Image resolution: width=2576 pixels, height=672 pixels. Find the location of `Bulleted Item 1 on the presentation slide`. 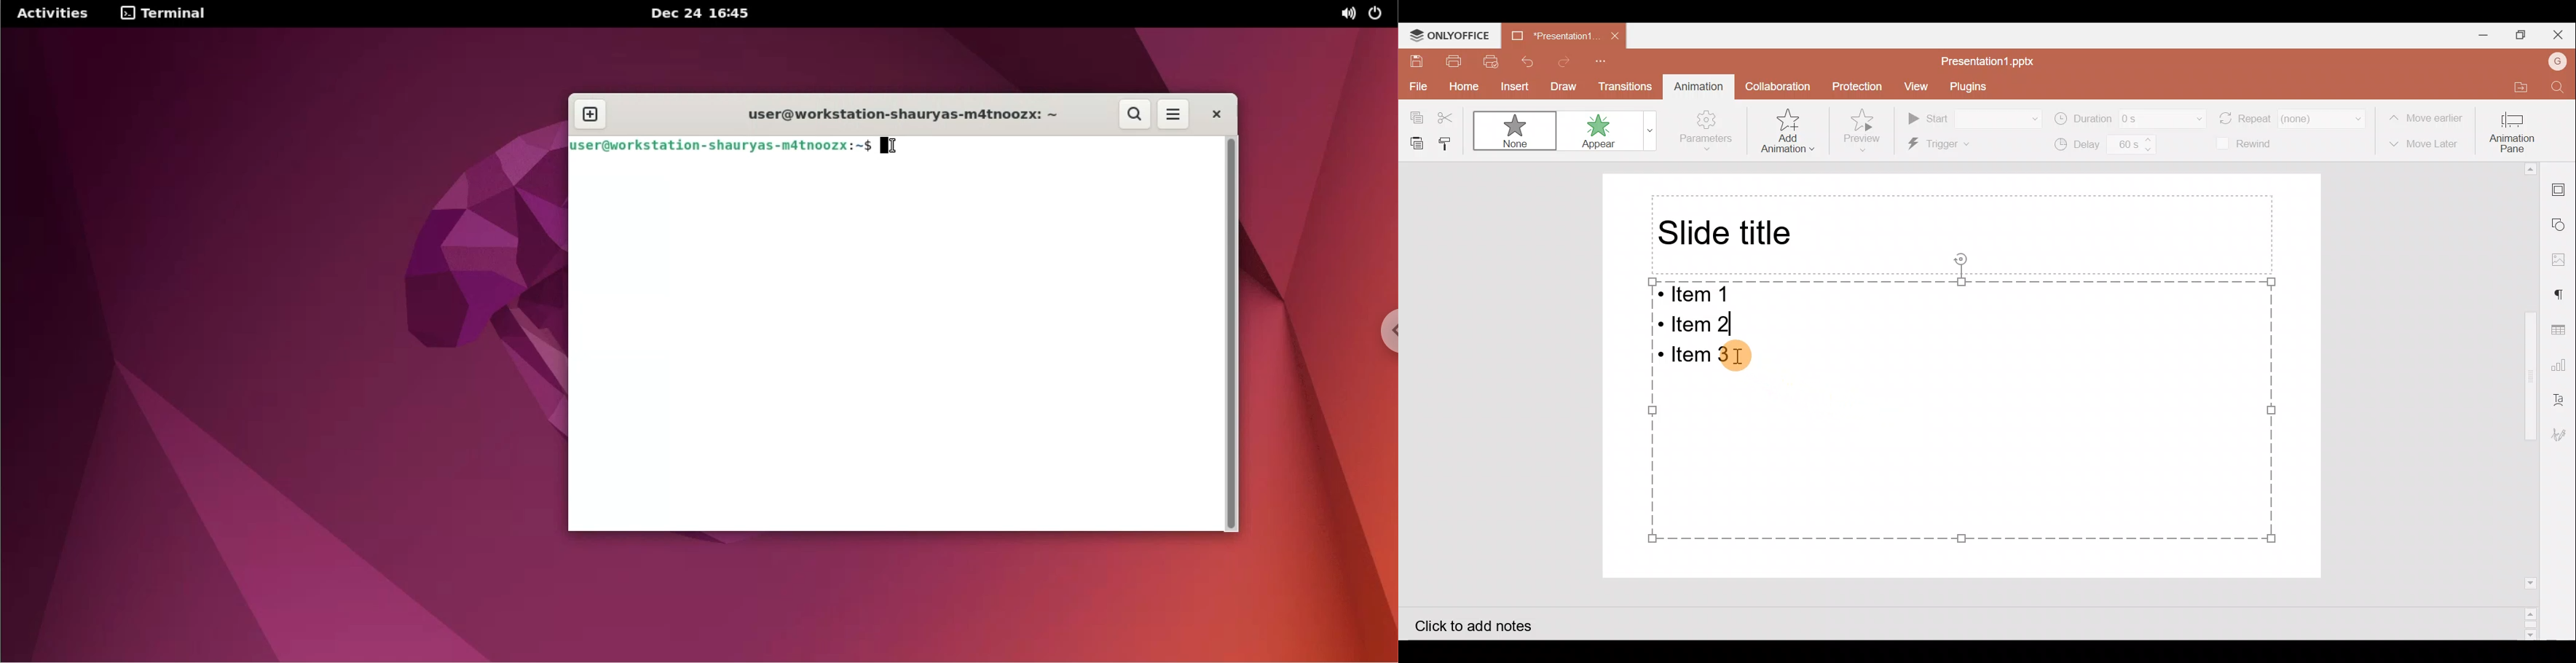

Bulleted Item 1 on the presentation slide is located at coordinates (1699, 295).